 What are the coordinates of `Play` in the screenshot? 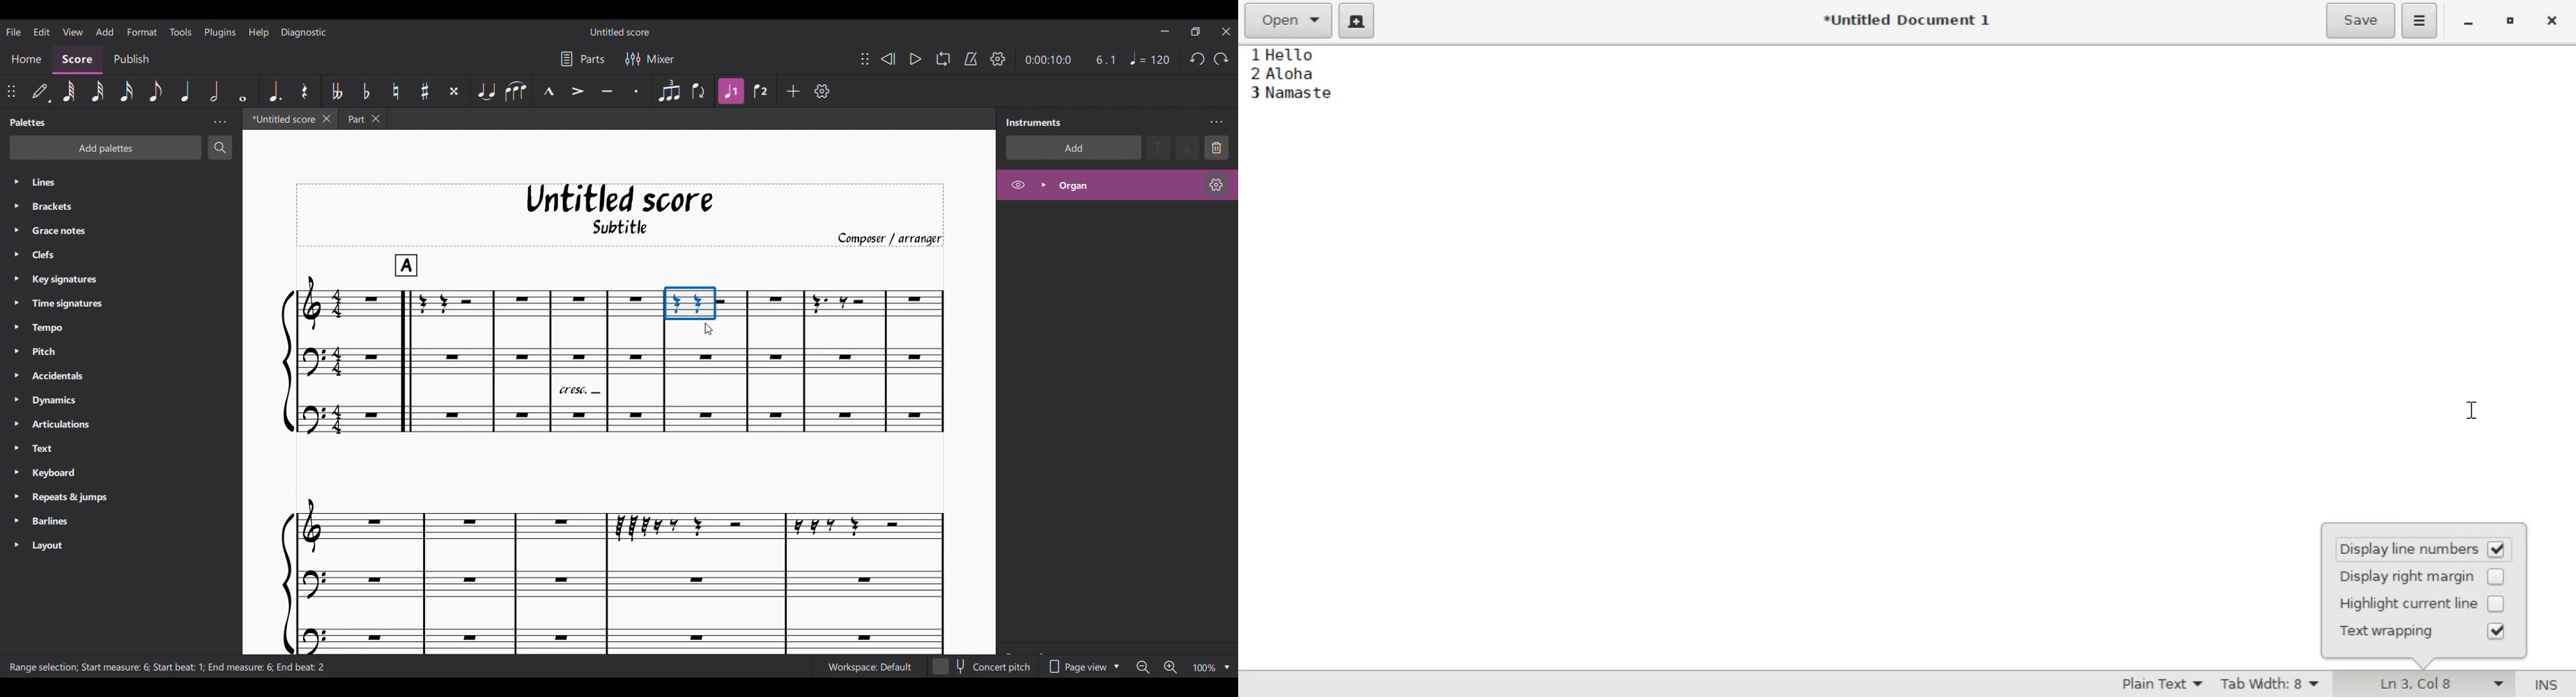 It's located at (916, 59).